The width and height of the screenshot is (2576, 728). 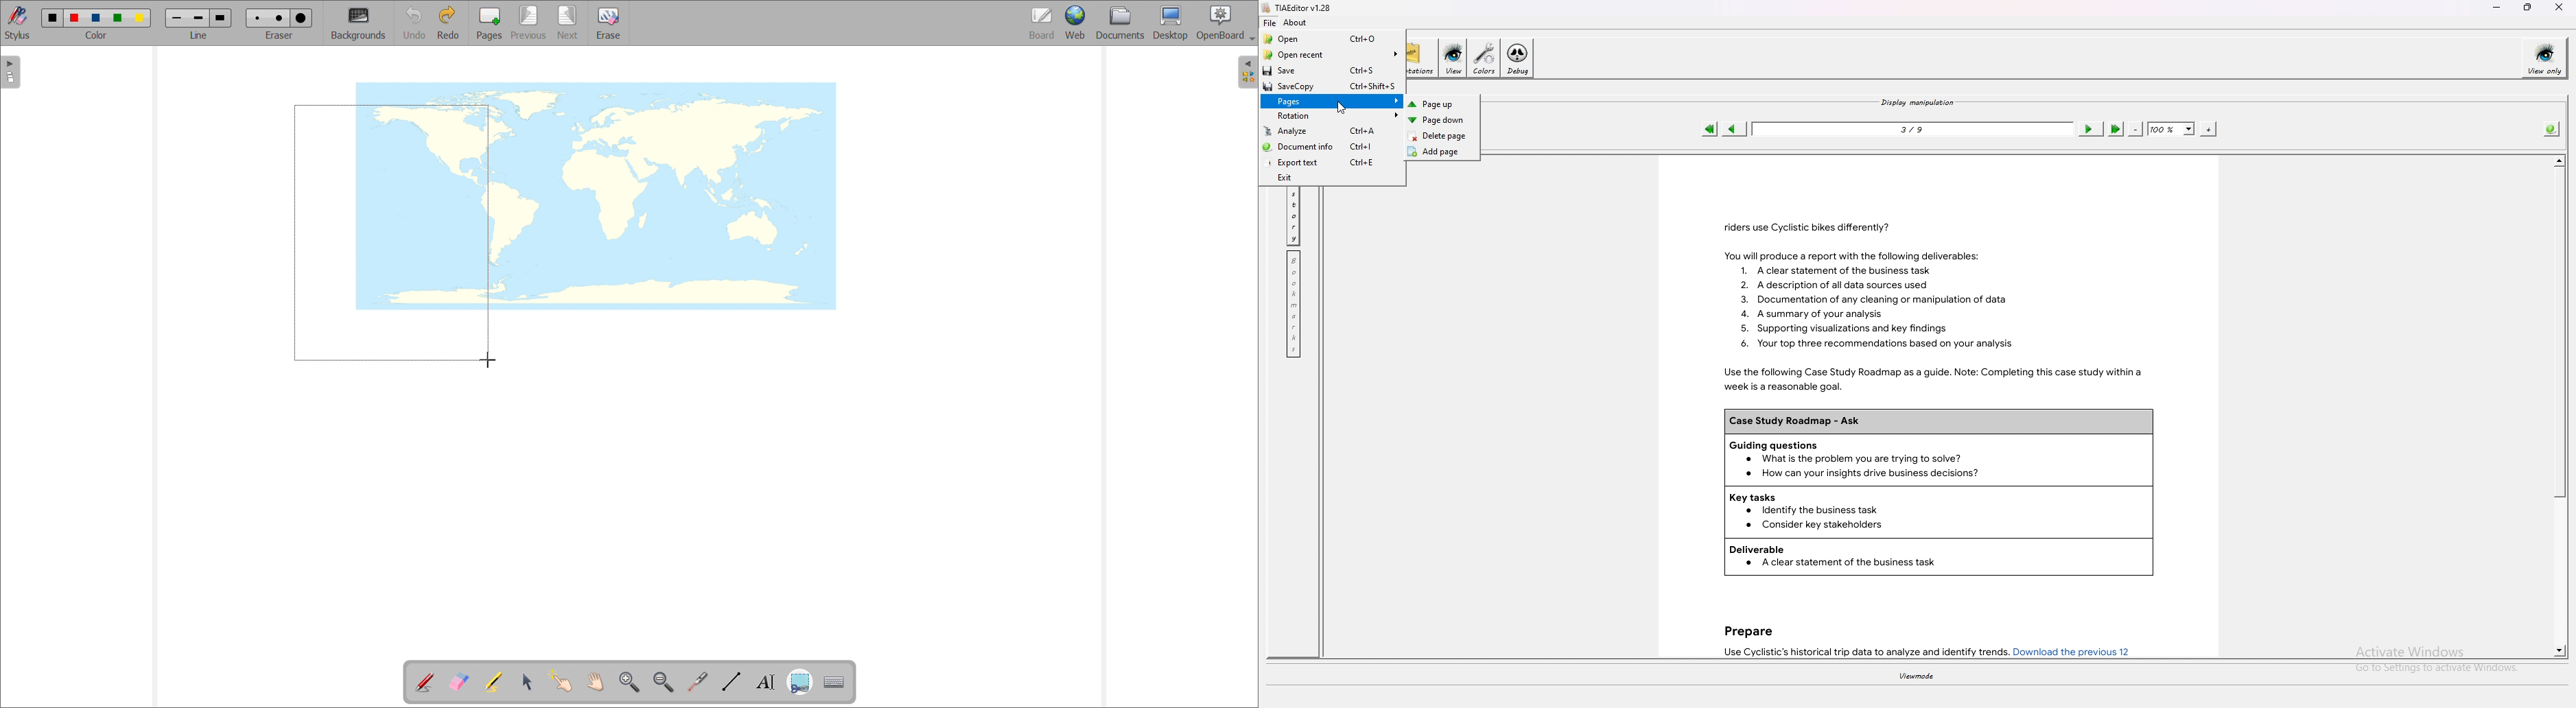 What do you see at coordinates (766, 682) in the screenshot?
I see `write text` at bounding box center [766, 682].